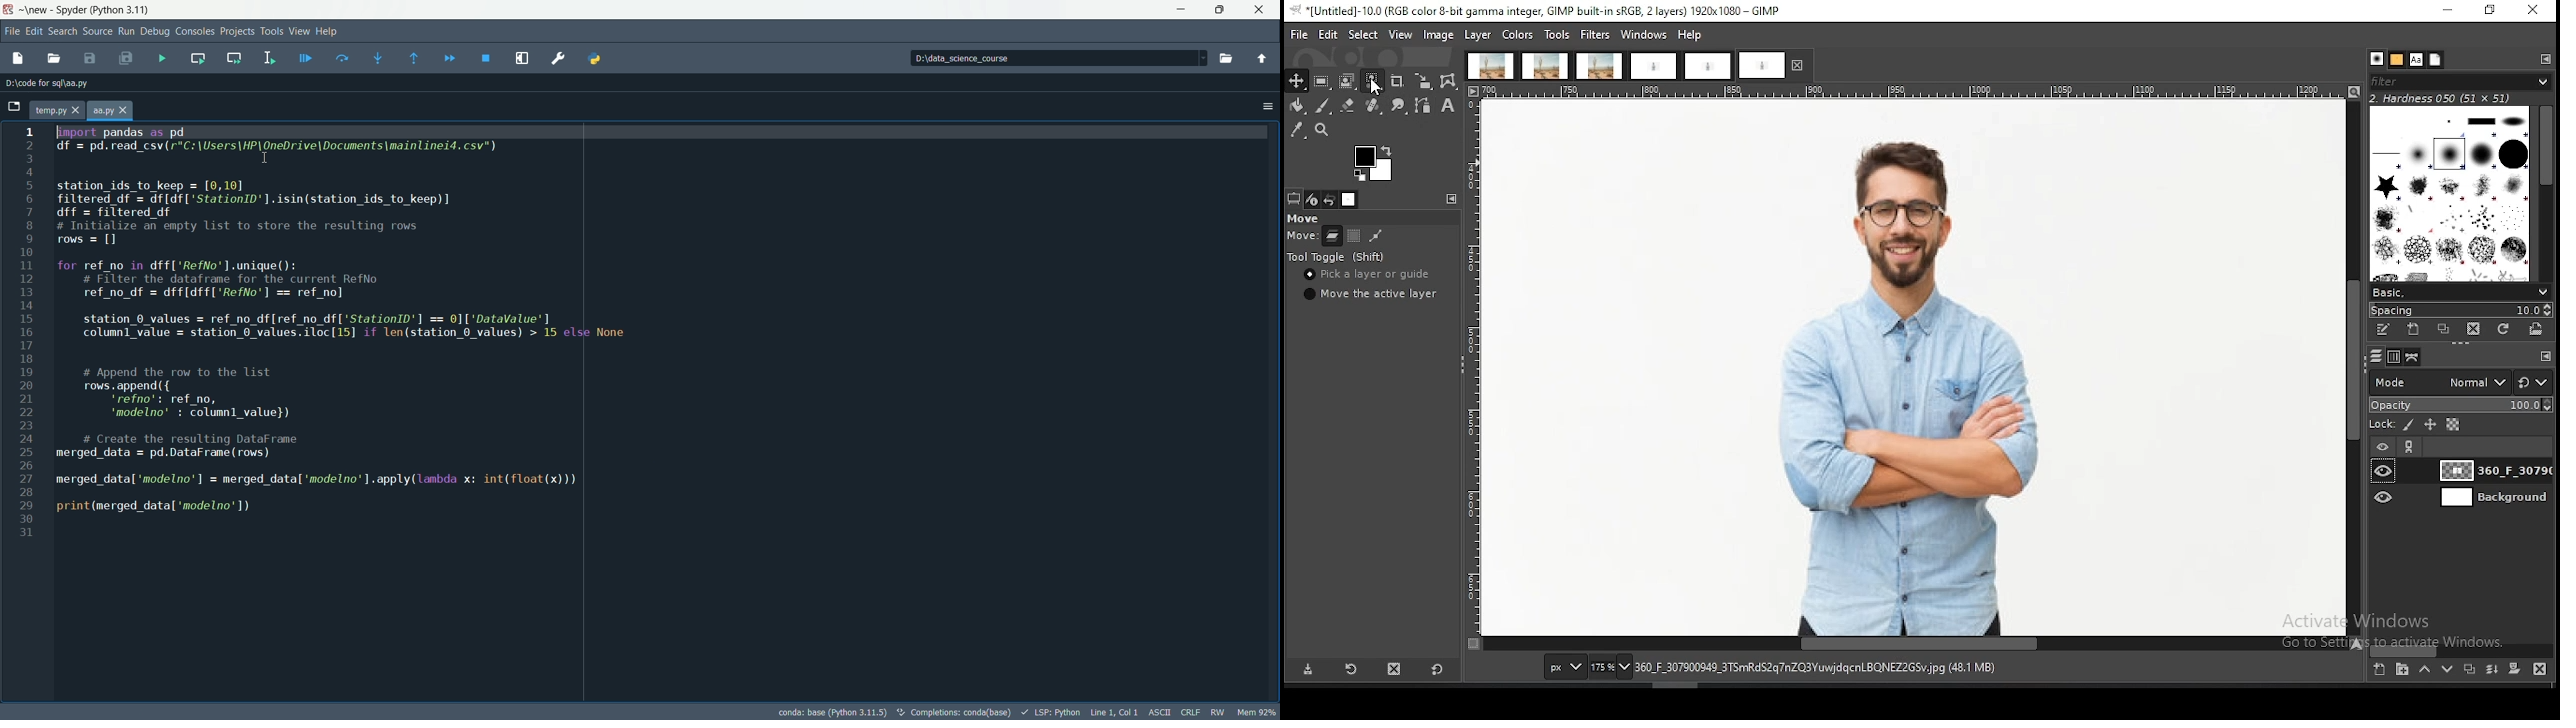 Image resolution: width=2576 pixels, height=728 pixels. Describe the element at coordinates (379, 57) in the screenshot. I see `step into function or method` at that location.